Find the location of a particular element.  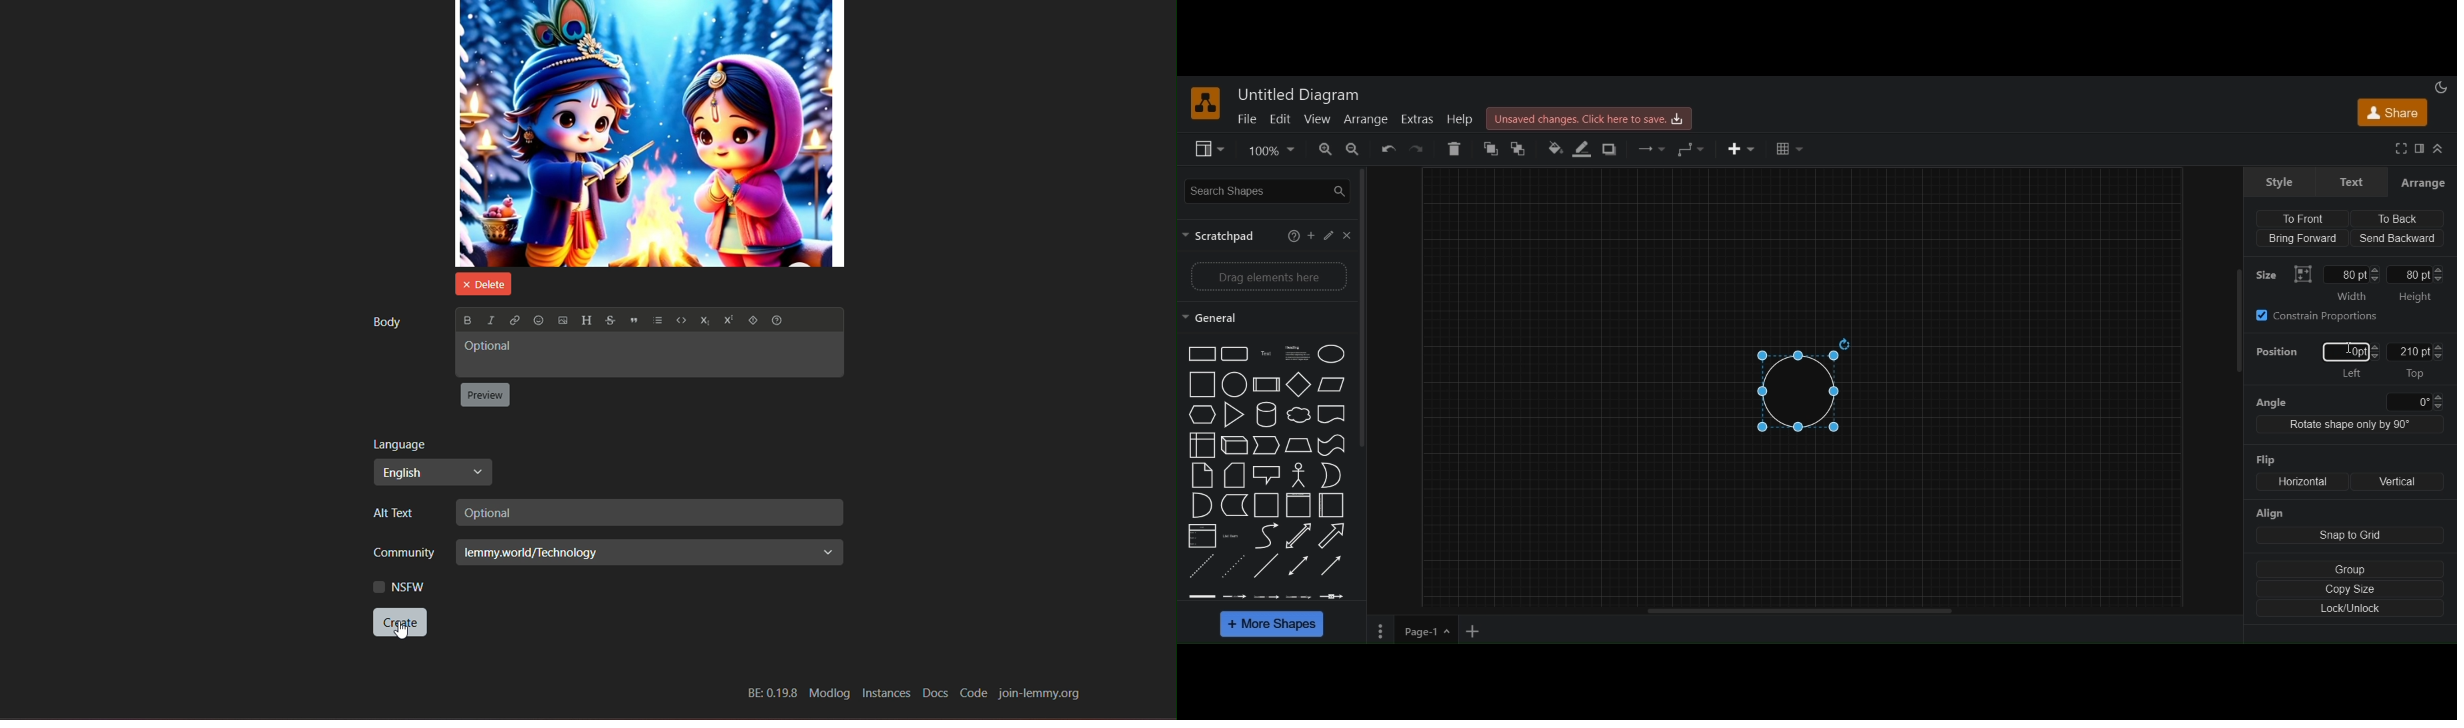

format is located at coordinates (2420, 149).